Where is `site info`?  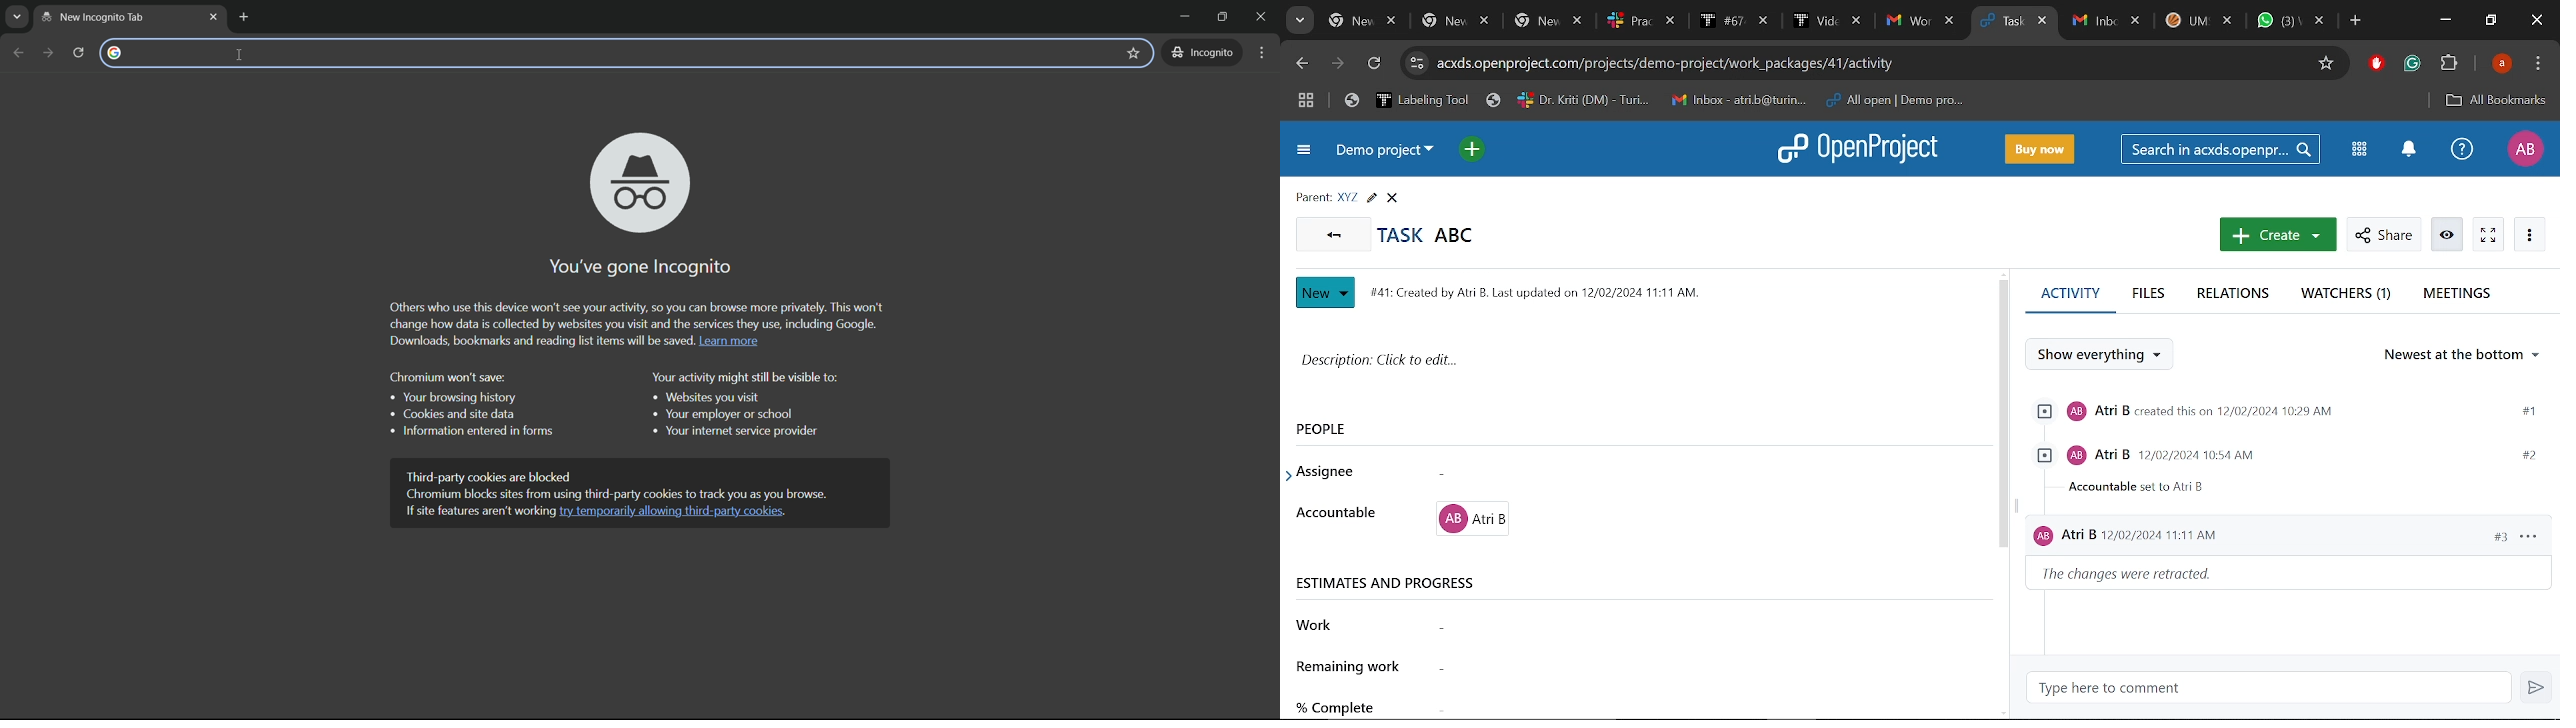 site info is located at coordinates (1416, 63).